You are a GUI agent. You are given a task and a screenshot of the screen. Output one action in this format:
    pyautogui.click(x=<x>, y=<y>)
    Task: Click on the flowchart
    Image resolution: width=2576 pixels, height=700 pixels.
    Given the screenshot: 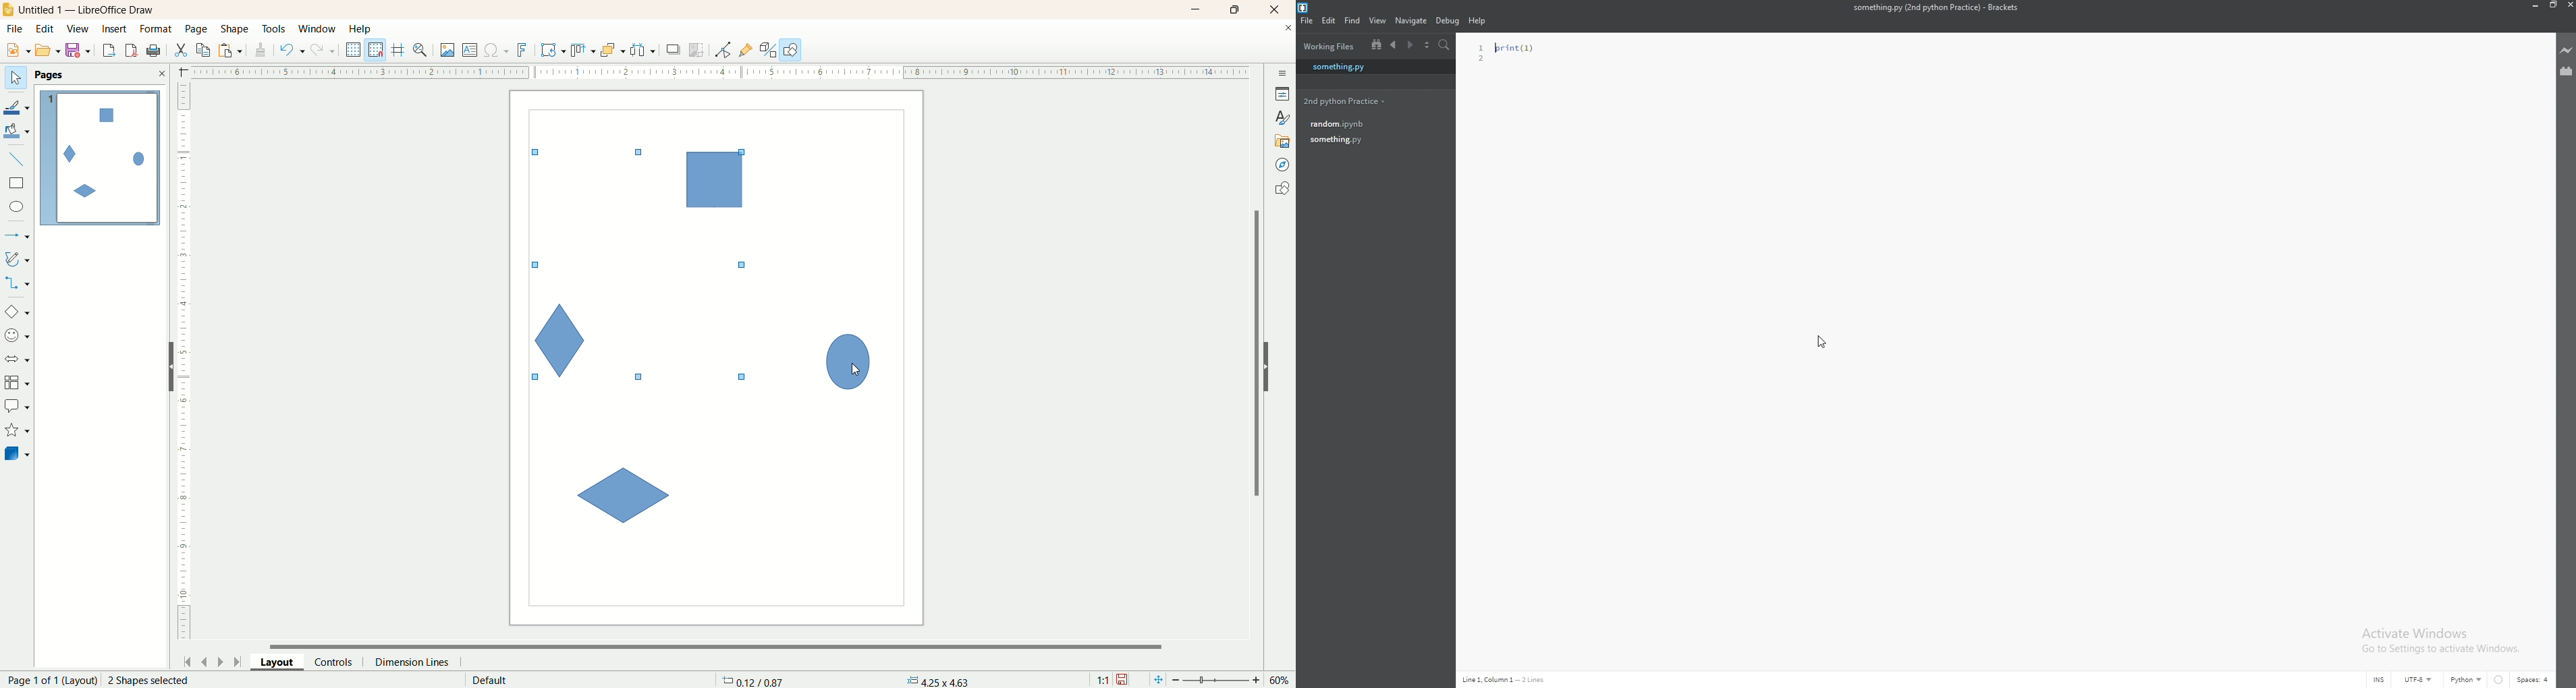 What is the action you would take?
    pyautogui.click(x=18, y=383)
    